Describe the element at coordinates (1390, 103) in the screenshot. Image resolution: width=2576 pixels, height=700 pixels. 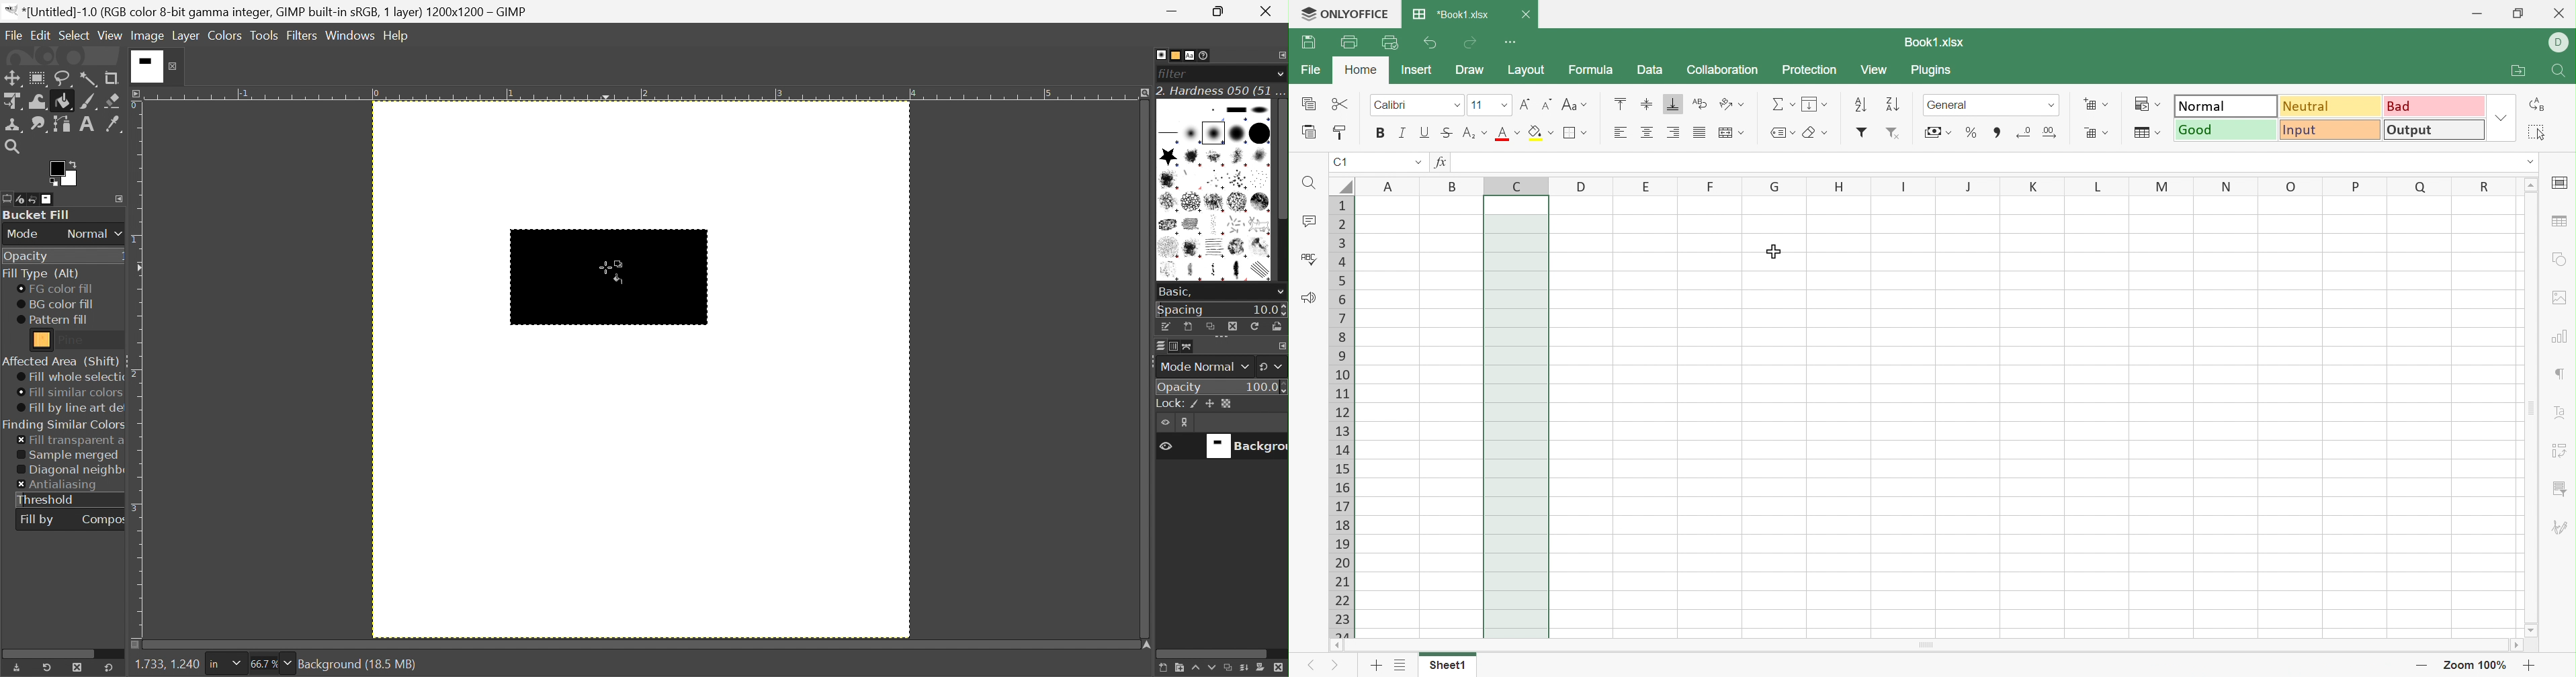
I see `Calibri` at that location.